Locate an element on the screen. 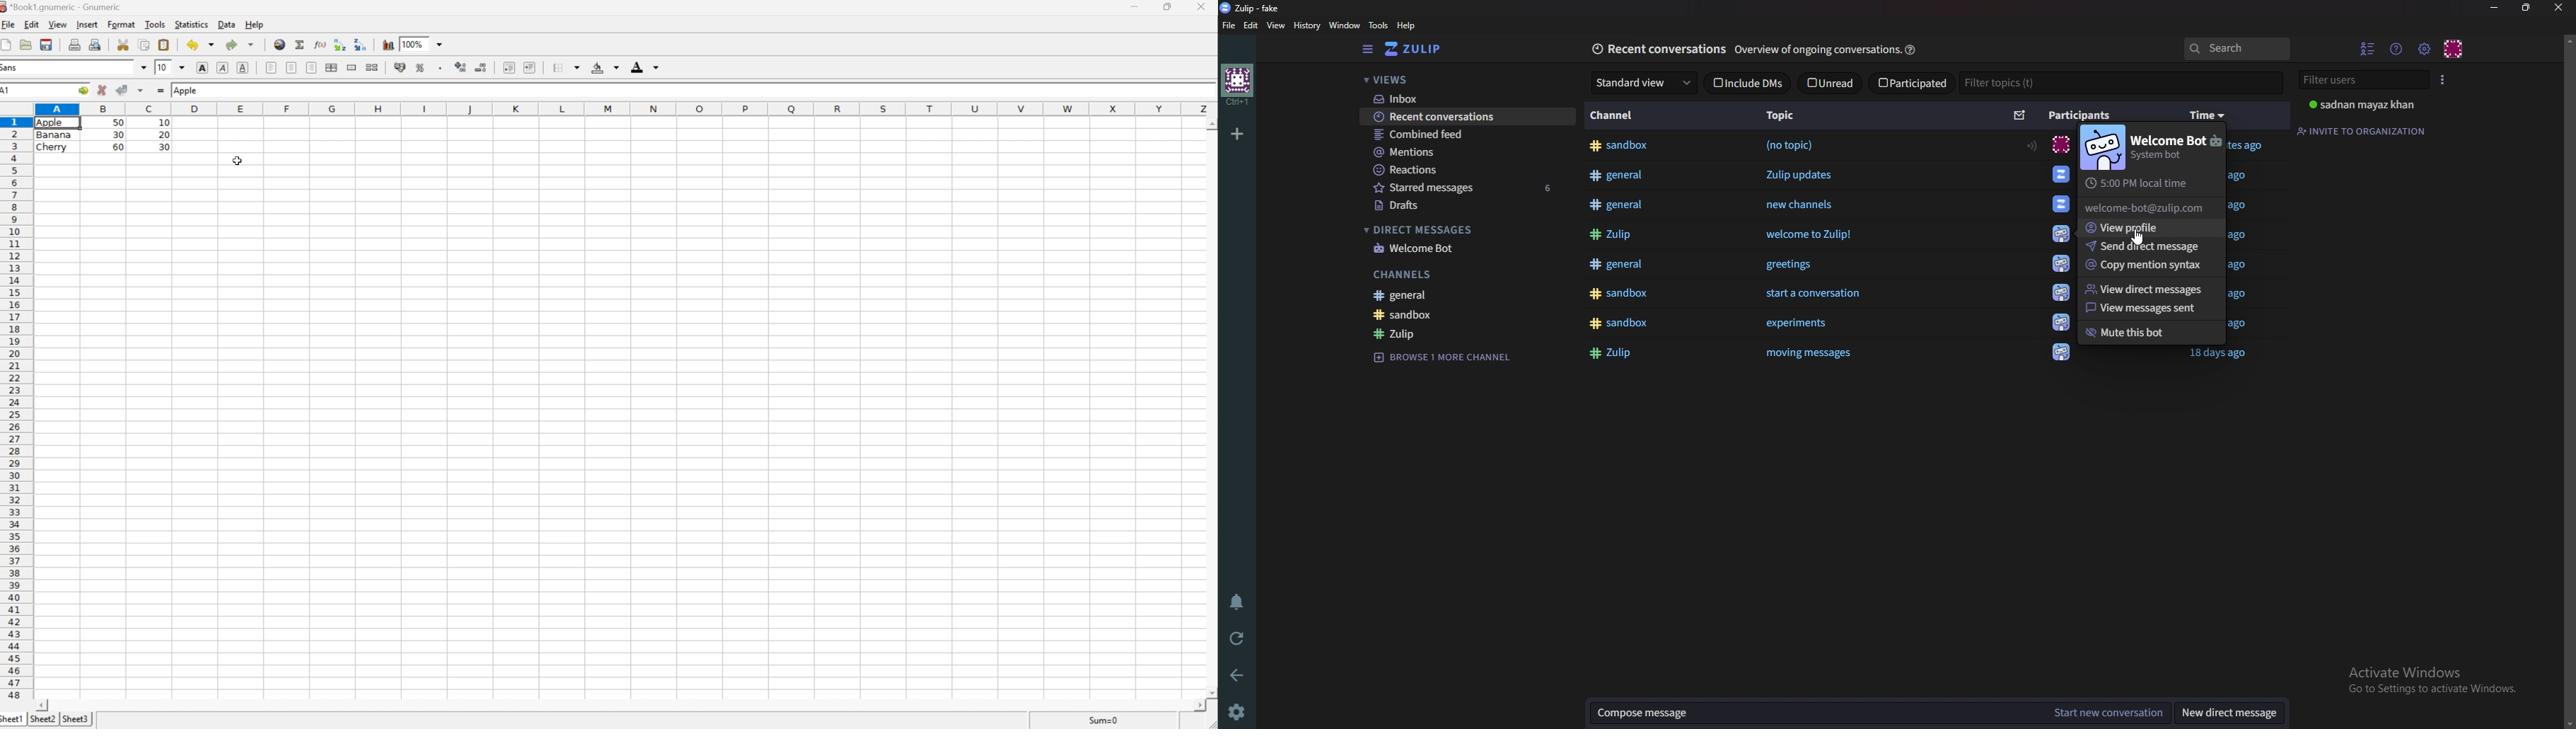 Image resolution: width=2576 pixels, height=756 pixels. Zulip updates is located at coordinates (1797, 175).